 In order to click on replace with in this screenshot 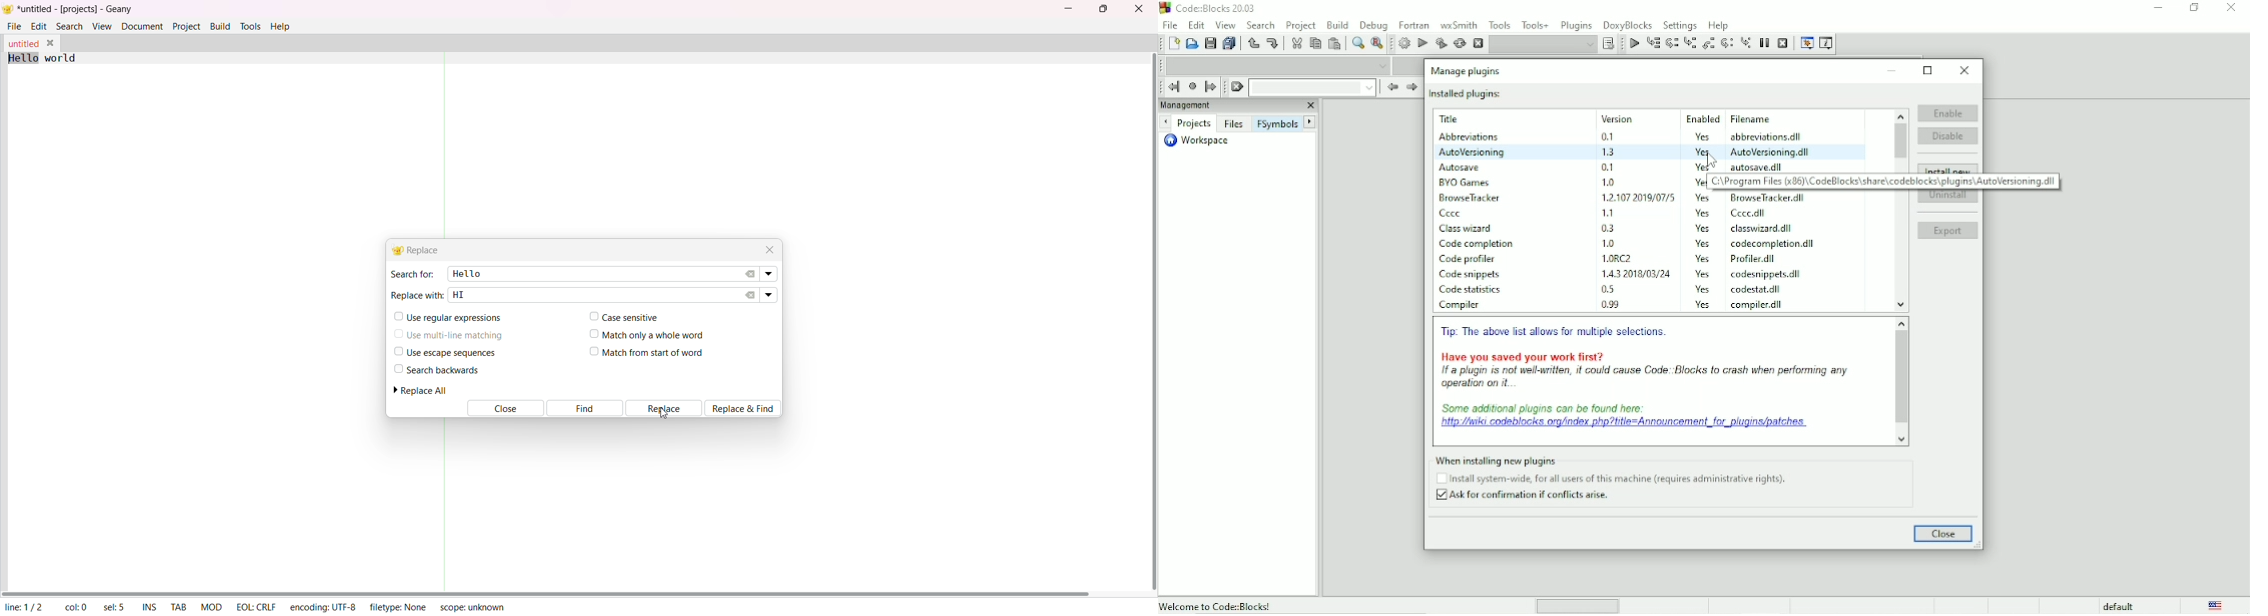, I will do `click(417, 294)`.